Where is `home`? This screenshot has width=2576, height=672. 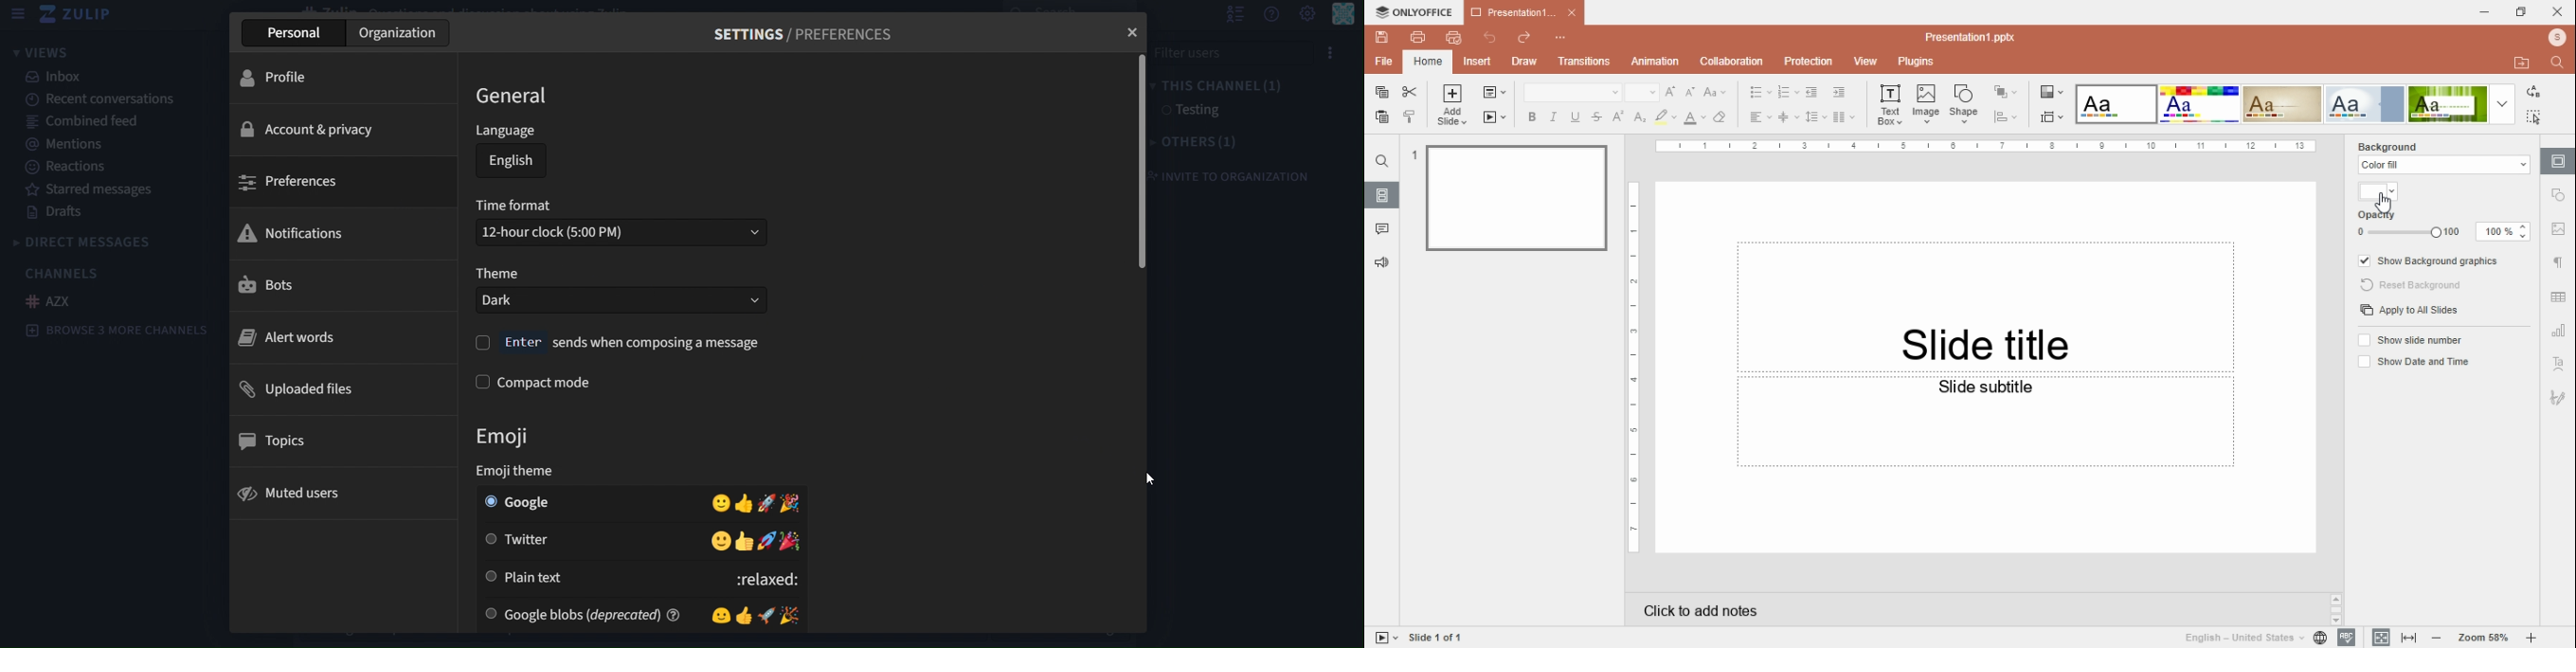
home is located at coordinates (1426, 63).